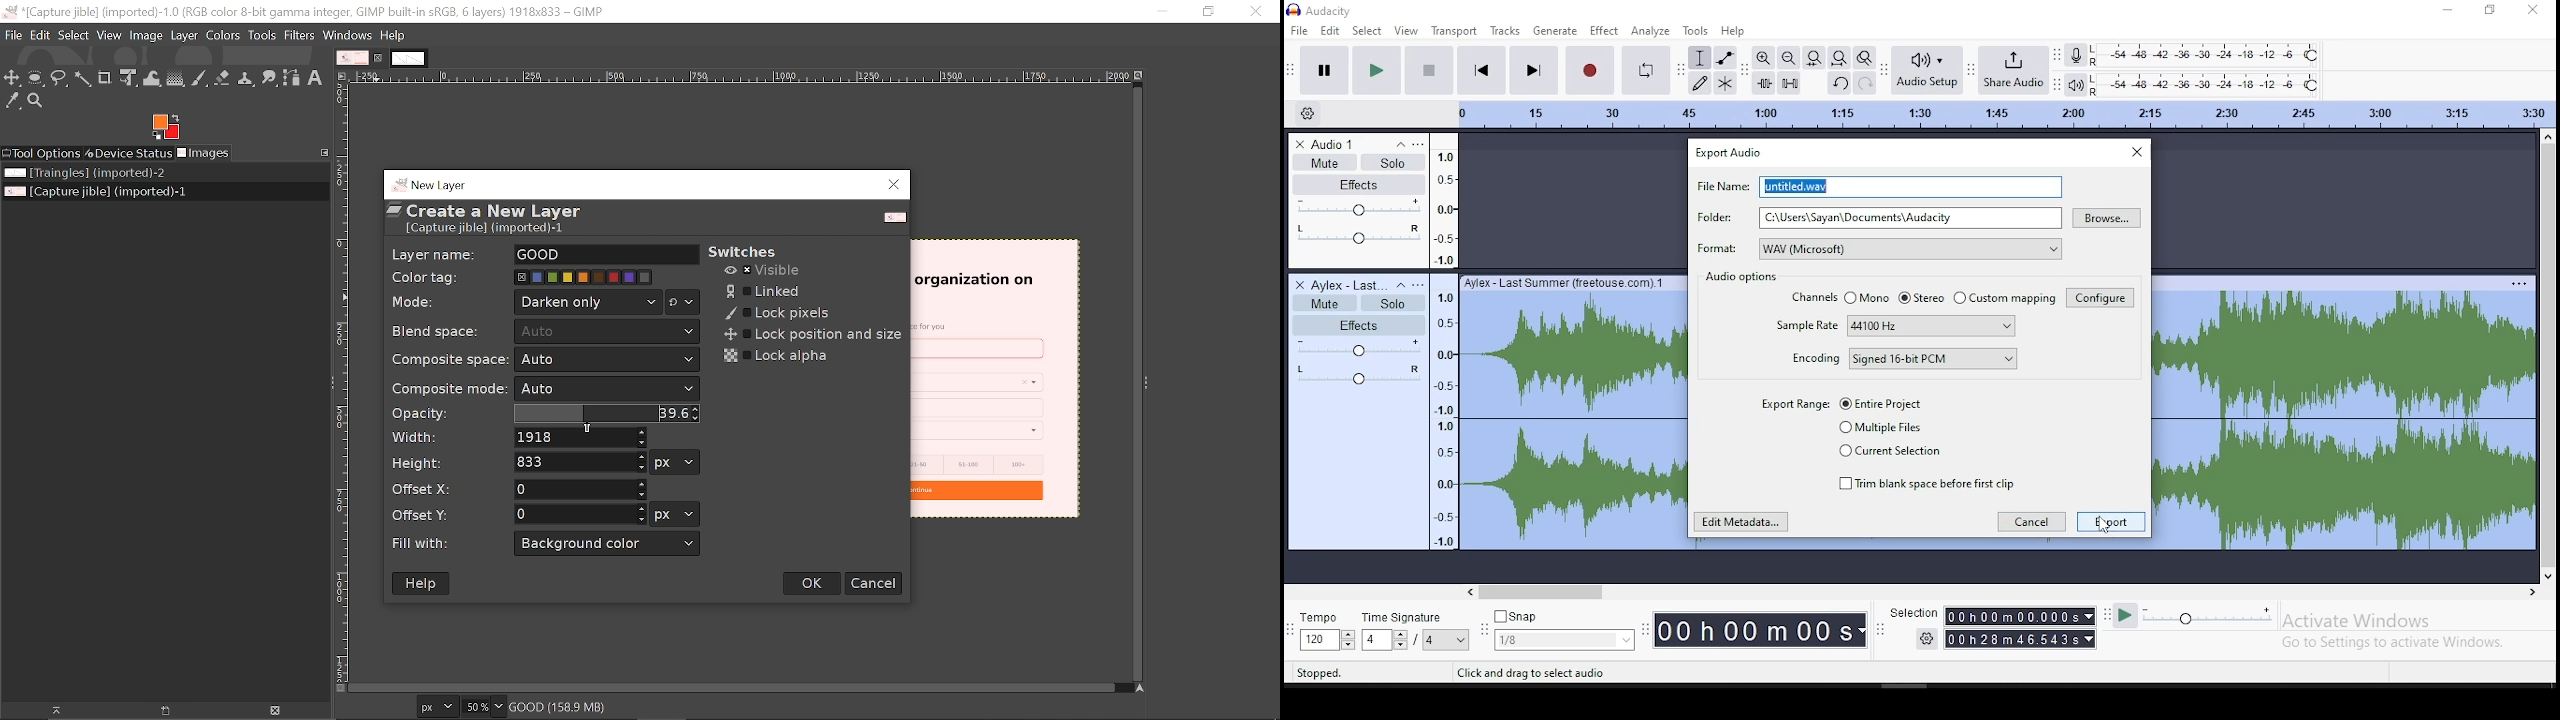  What do you see at coordinates (1299, 143) in the screenshot?
I see `delete track` at bounding box center [1299, 143].